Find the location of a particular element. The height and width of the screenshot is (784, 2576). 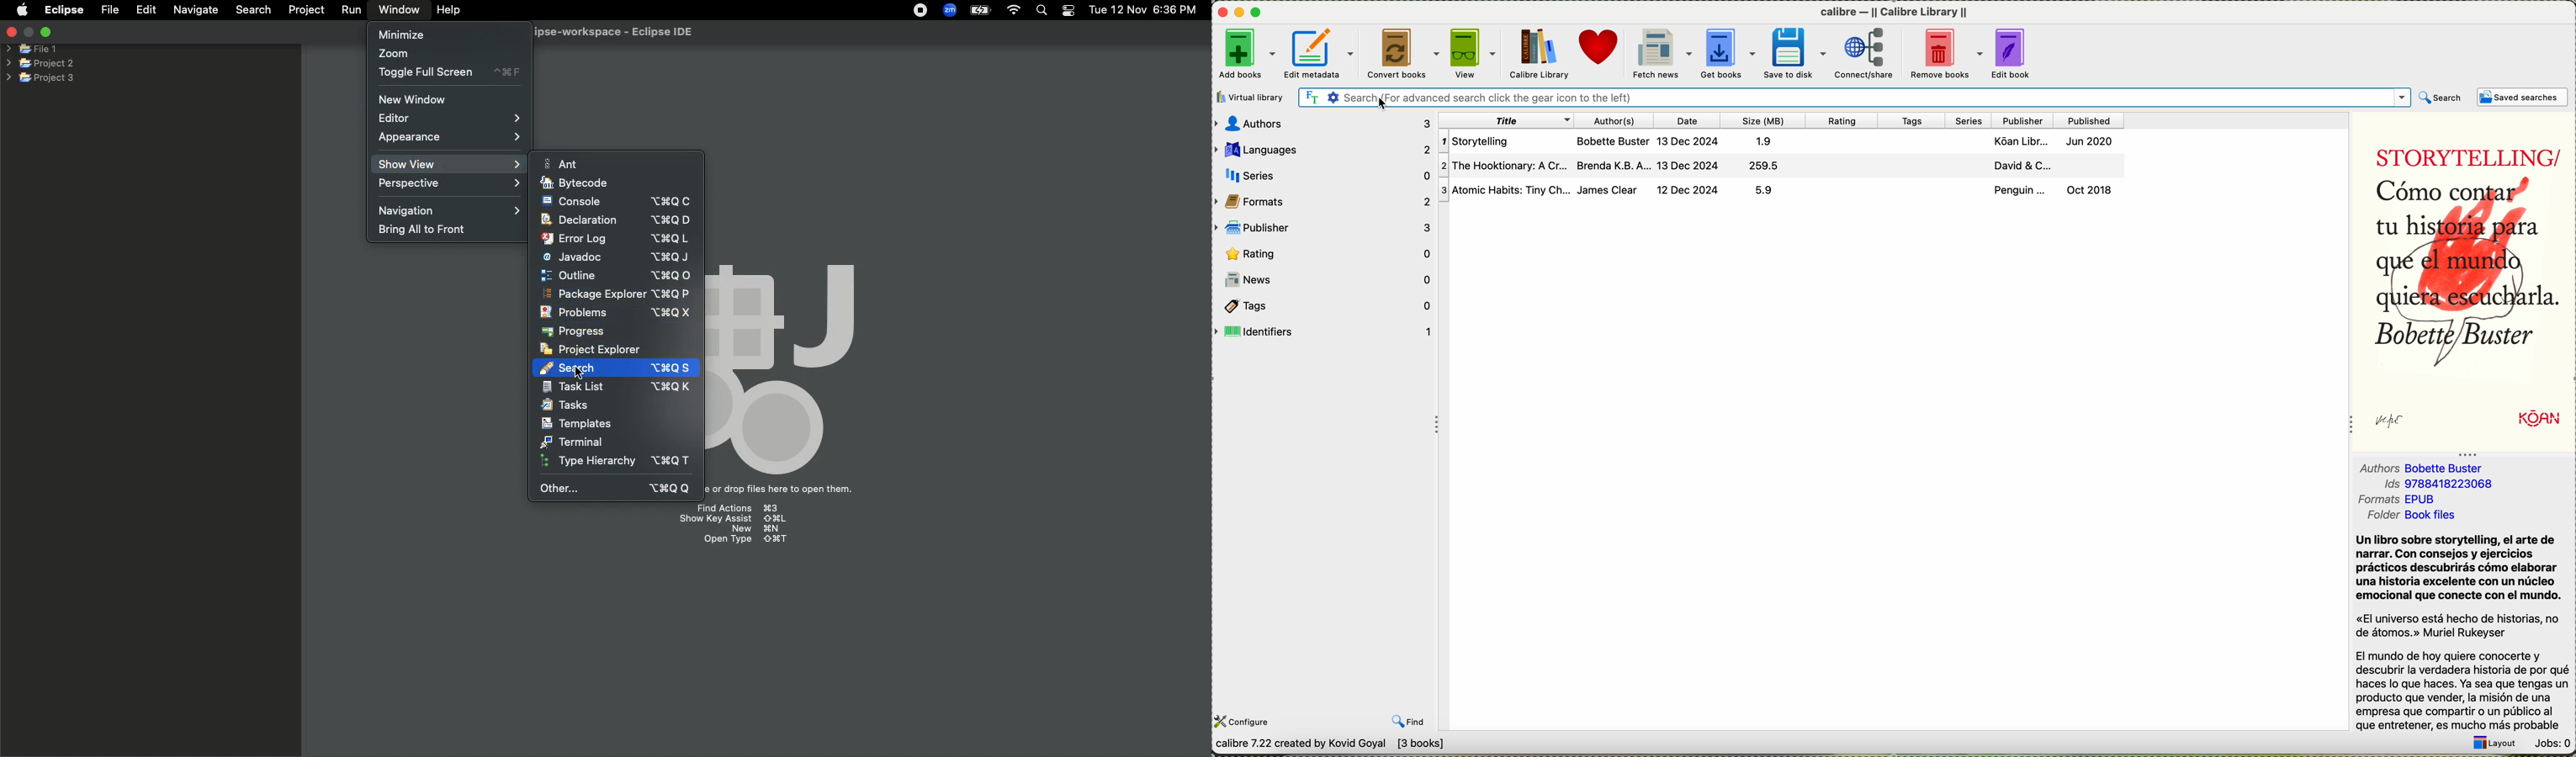

Collapse is located at coordinates (1433, 424).